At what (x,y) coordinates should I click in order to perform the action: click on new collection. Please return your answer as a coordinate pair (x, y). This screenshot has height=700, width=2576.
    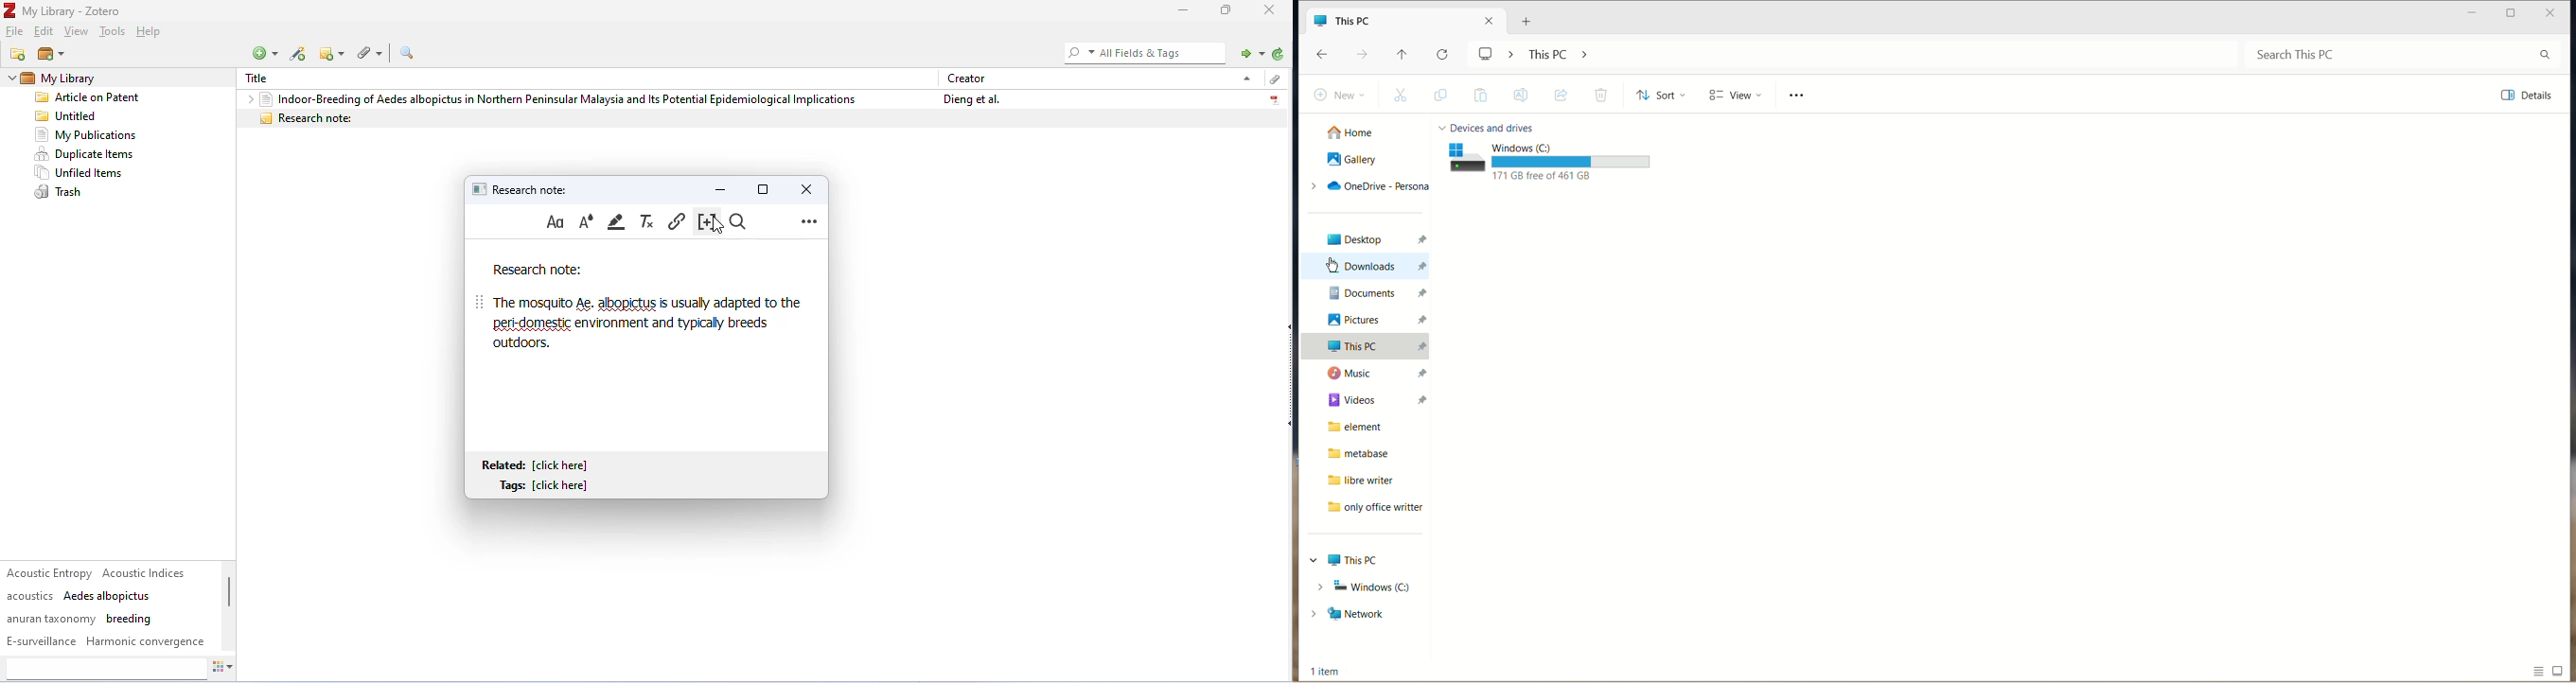
    Looking at the image, I should click on (19, 54).